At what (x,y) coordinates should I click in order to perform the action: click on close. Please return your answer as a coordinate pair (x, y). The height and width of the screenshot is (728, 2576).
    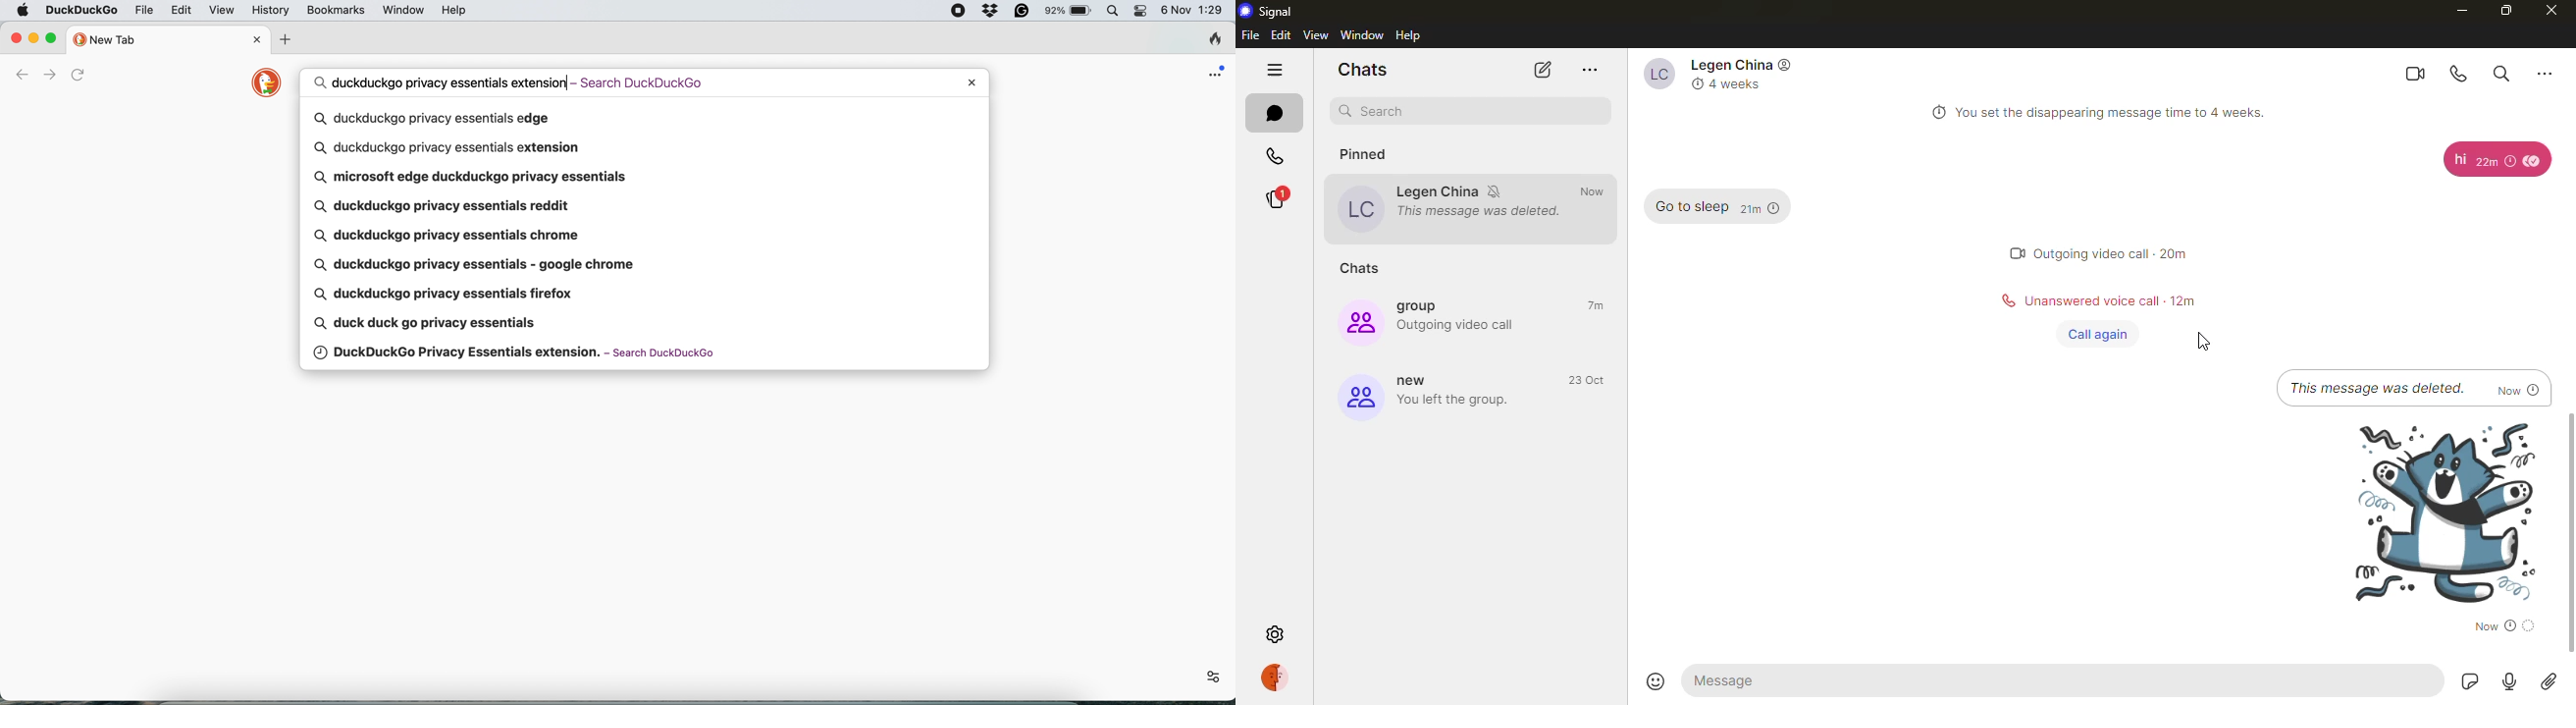
    Looking at the image, I should click on (16, 37).